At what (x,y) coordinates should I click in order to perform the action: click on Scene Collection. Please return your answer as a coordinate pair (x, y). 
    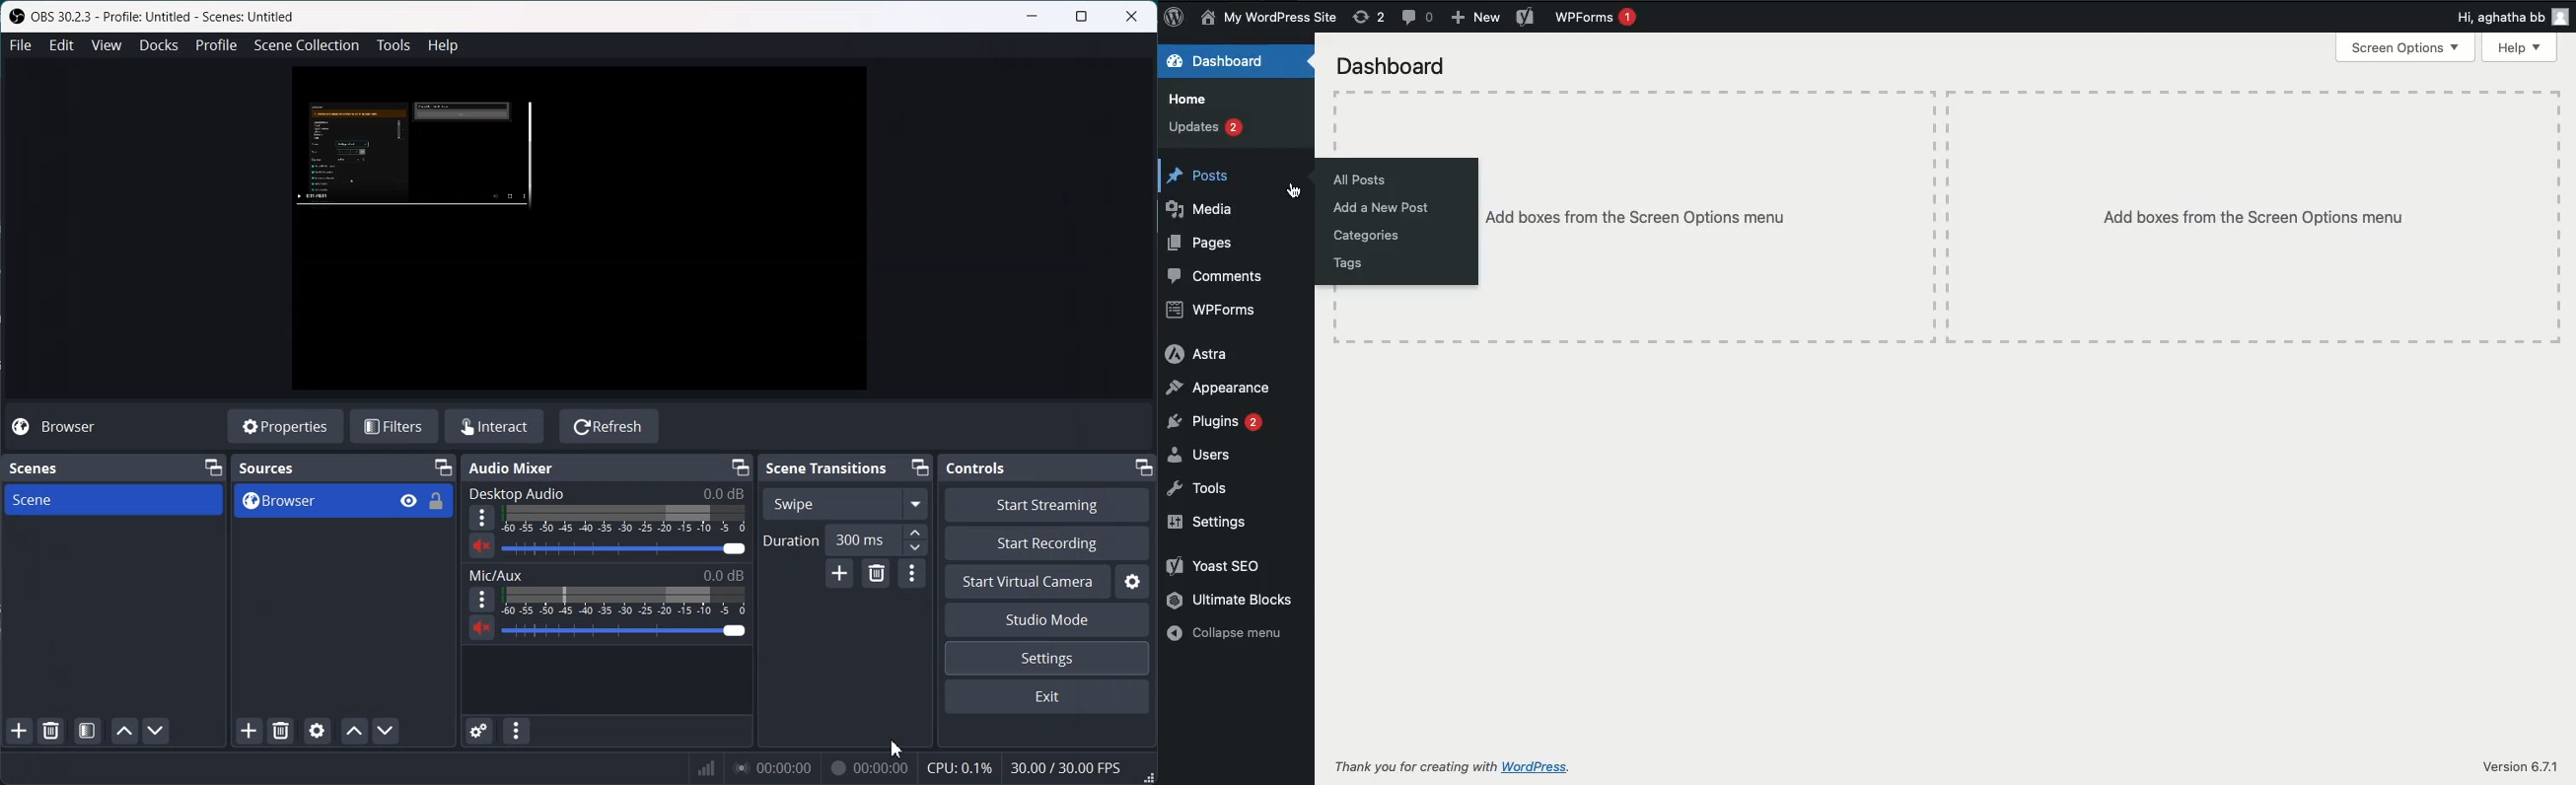
    Looking at the image, I should click on (307, 46).